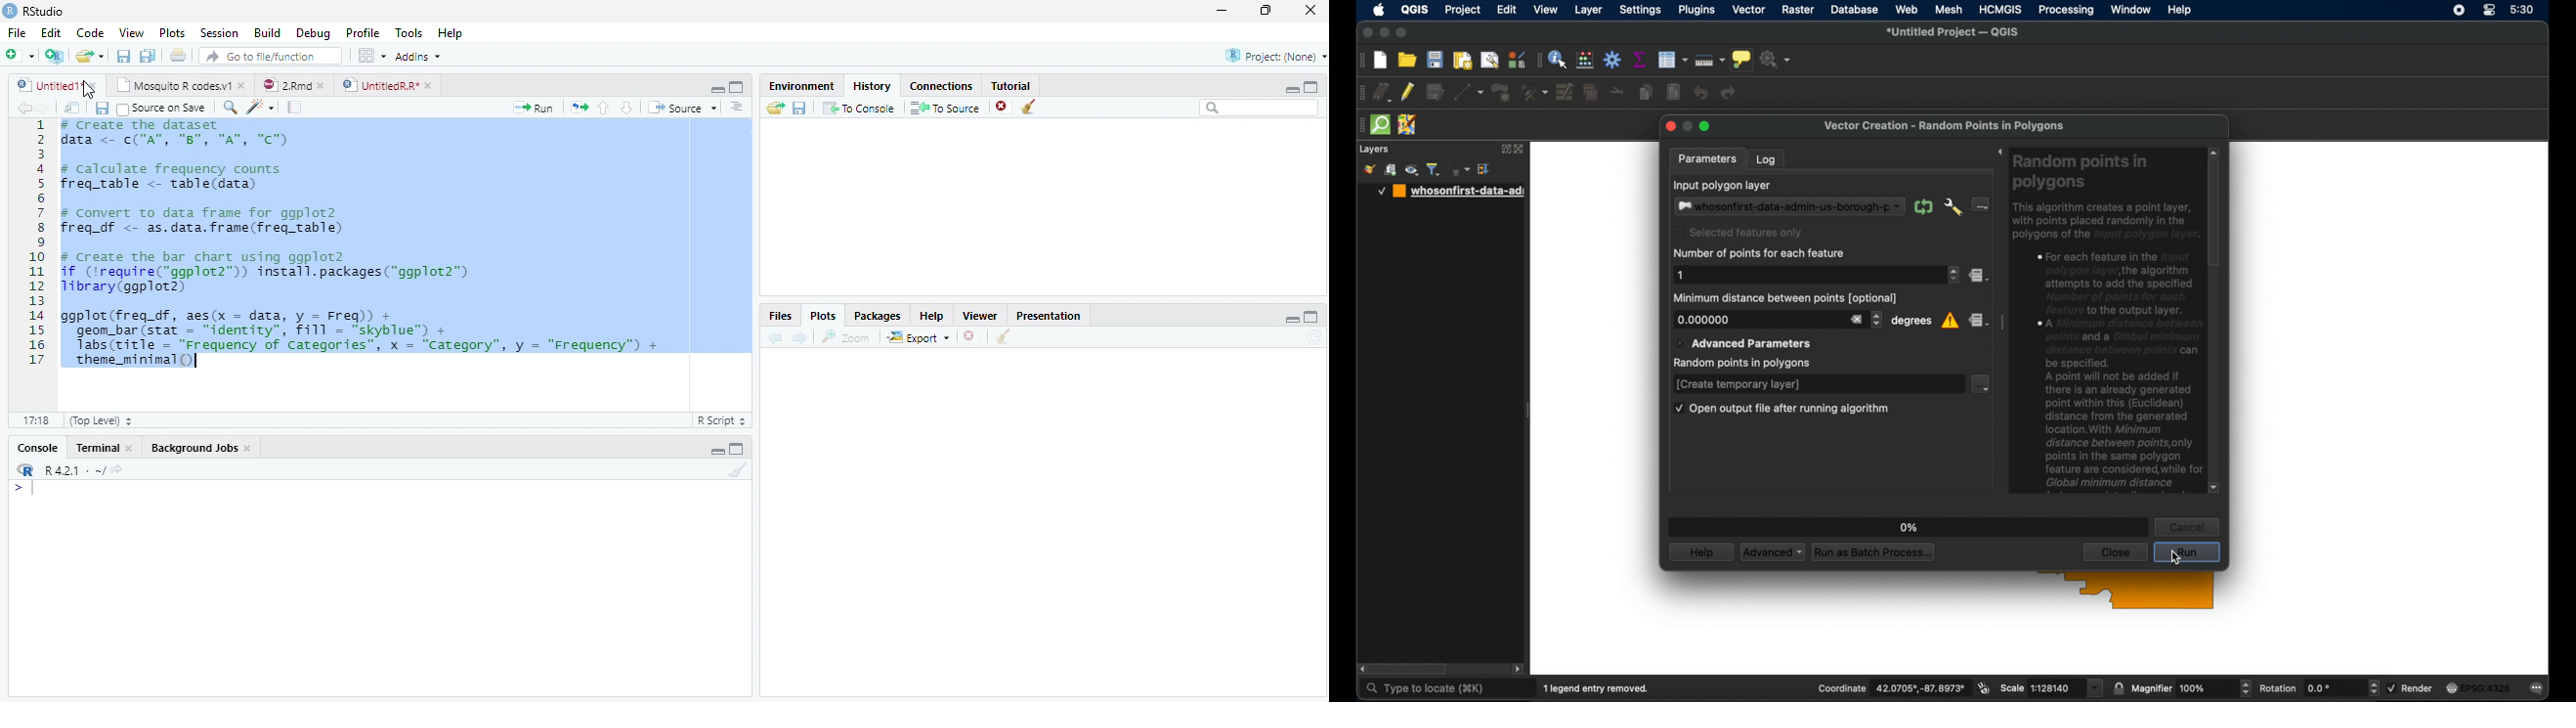 The image size is (2576, 728). I want to click on File, so click(14, 33).